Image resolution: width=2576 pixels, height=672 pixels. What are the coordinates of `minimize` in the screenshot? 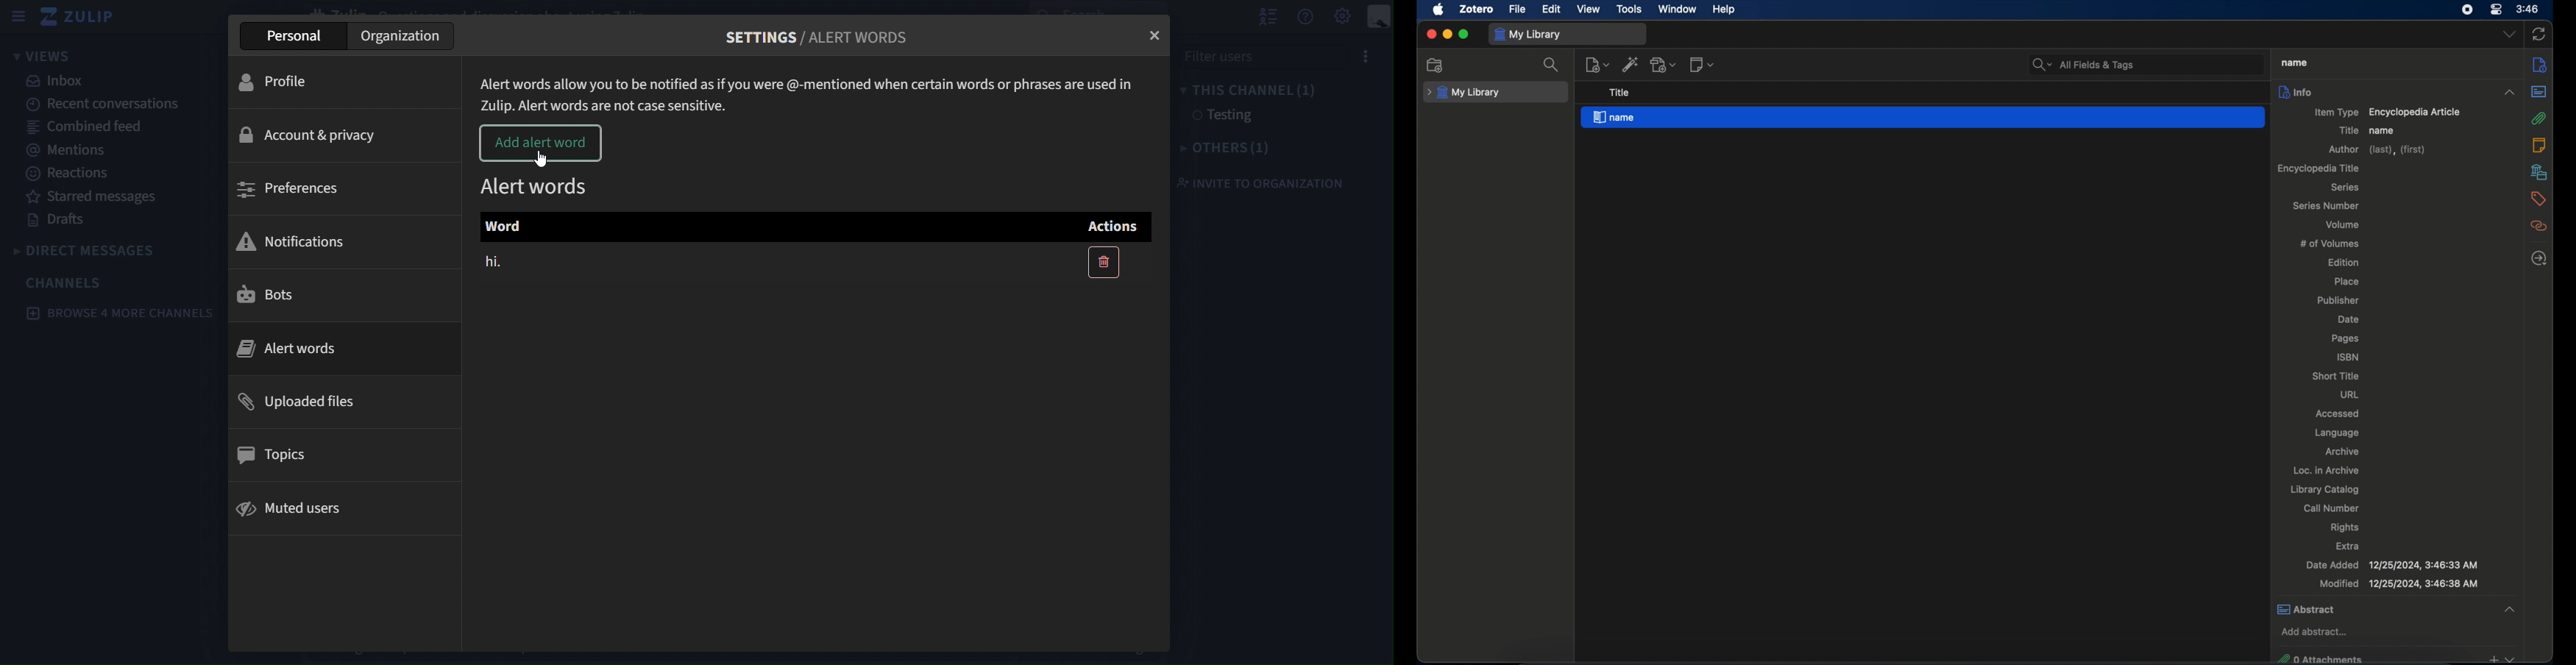 It's located at (1447, 34).